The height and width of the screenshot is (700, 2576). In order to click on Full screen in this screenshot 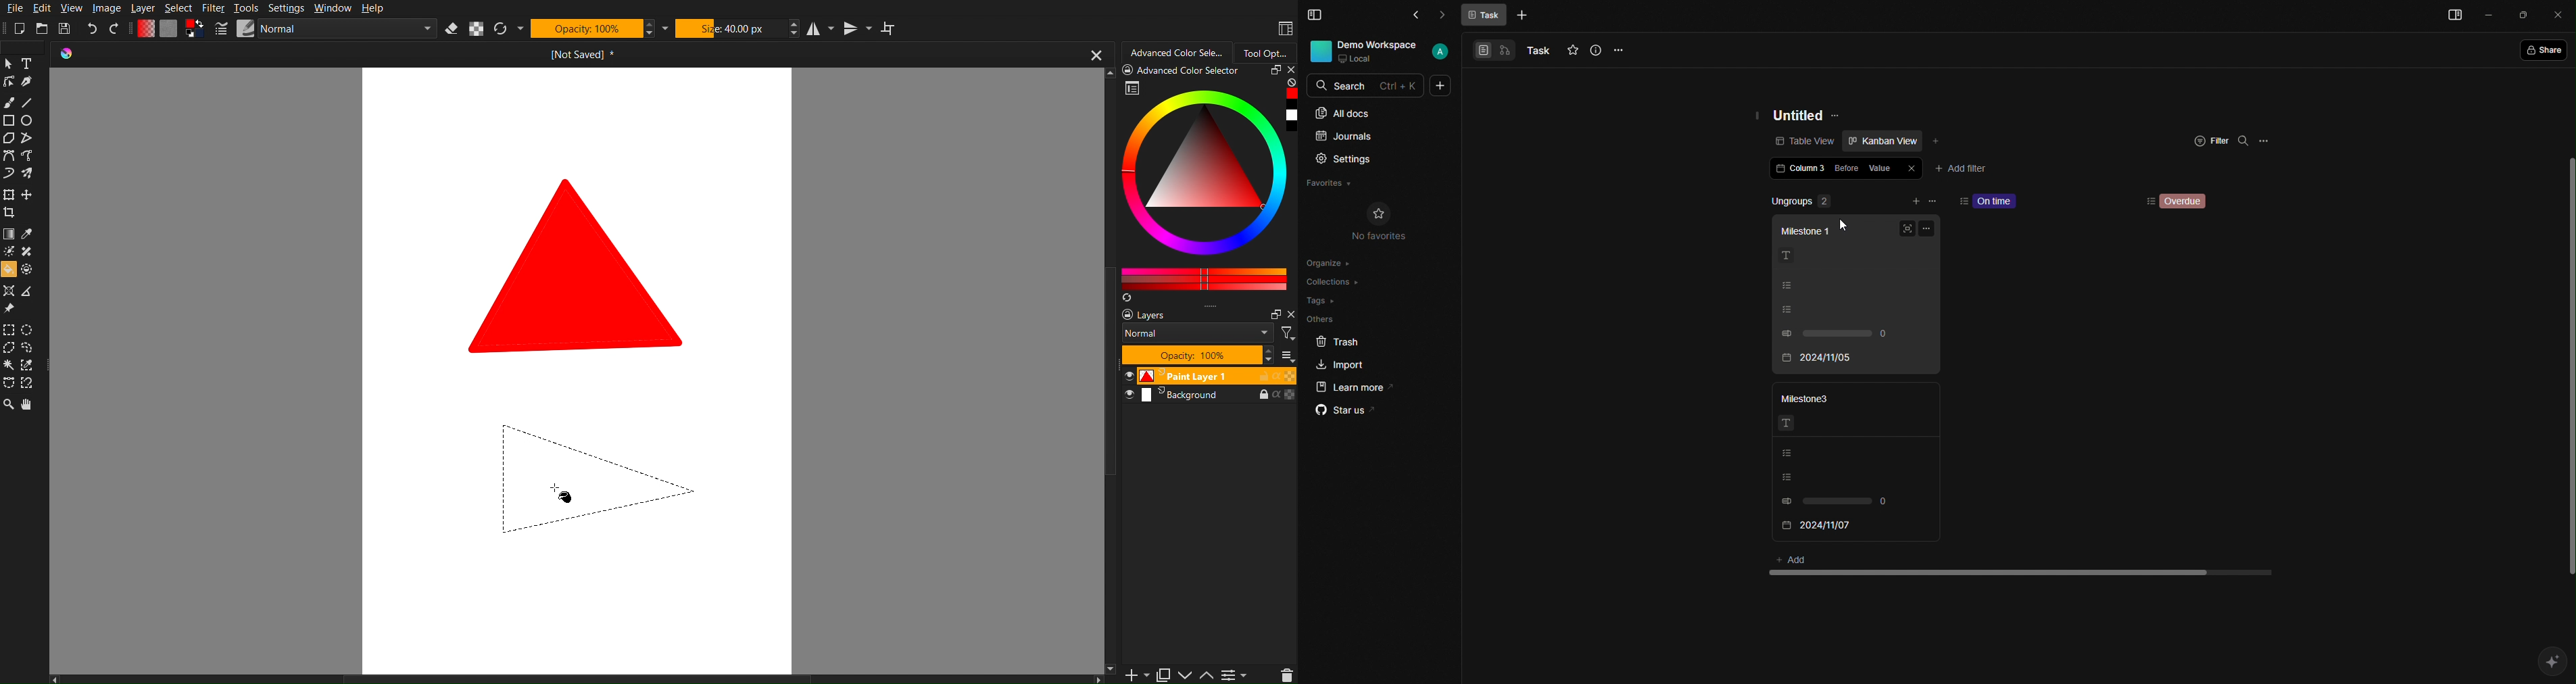, I will do `click(1908, 230)`.